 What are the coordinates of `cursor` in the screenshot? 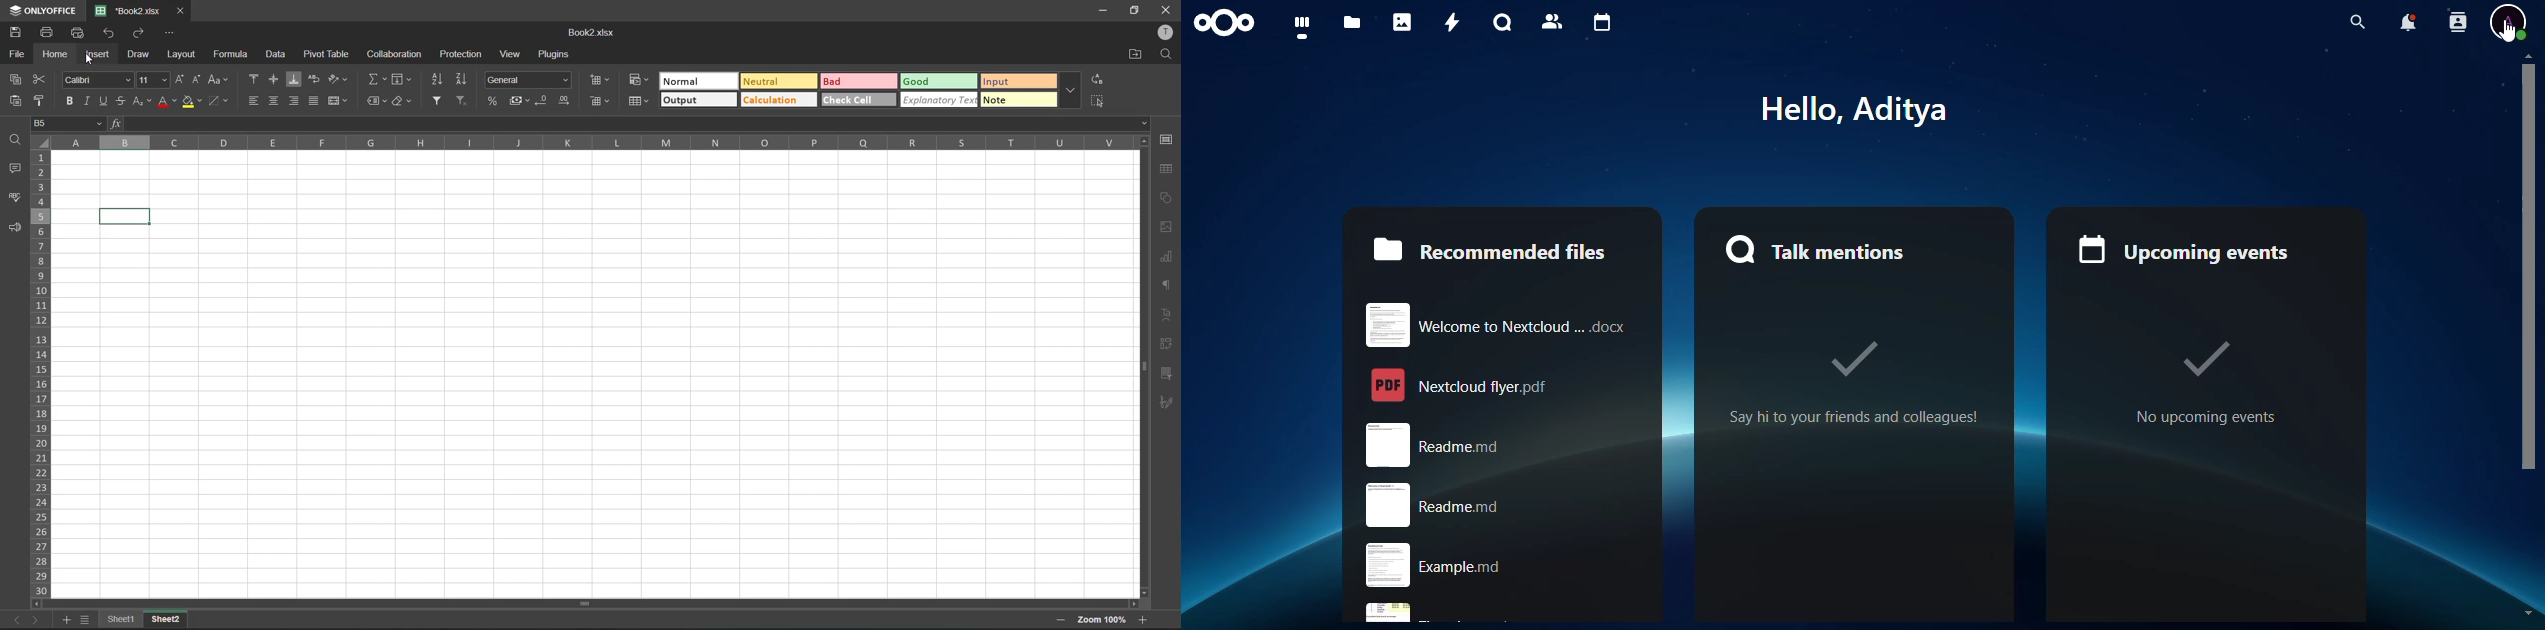 It's located at (92, 59).